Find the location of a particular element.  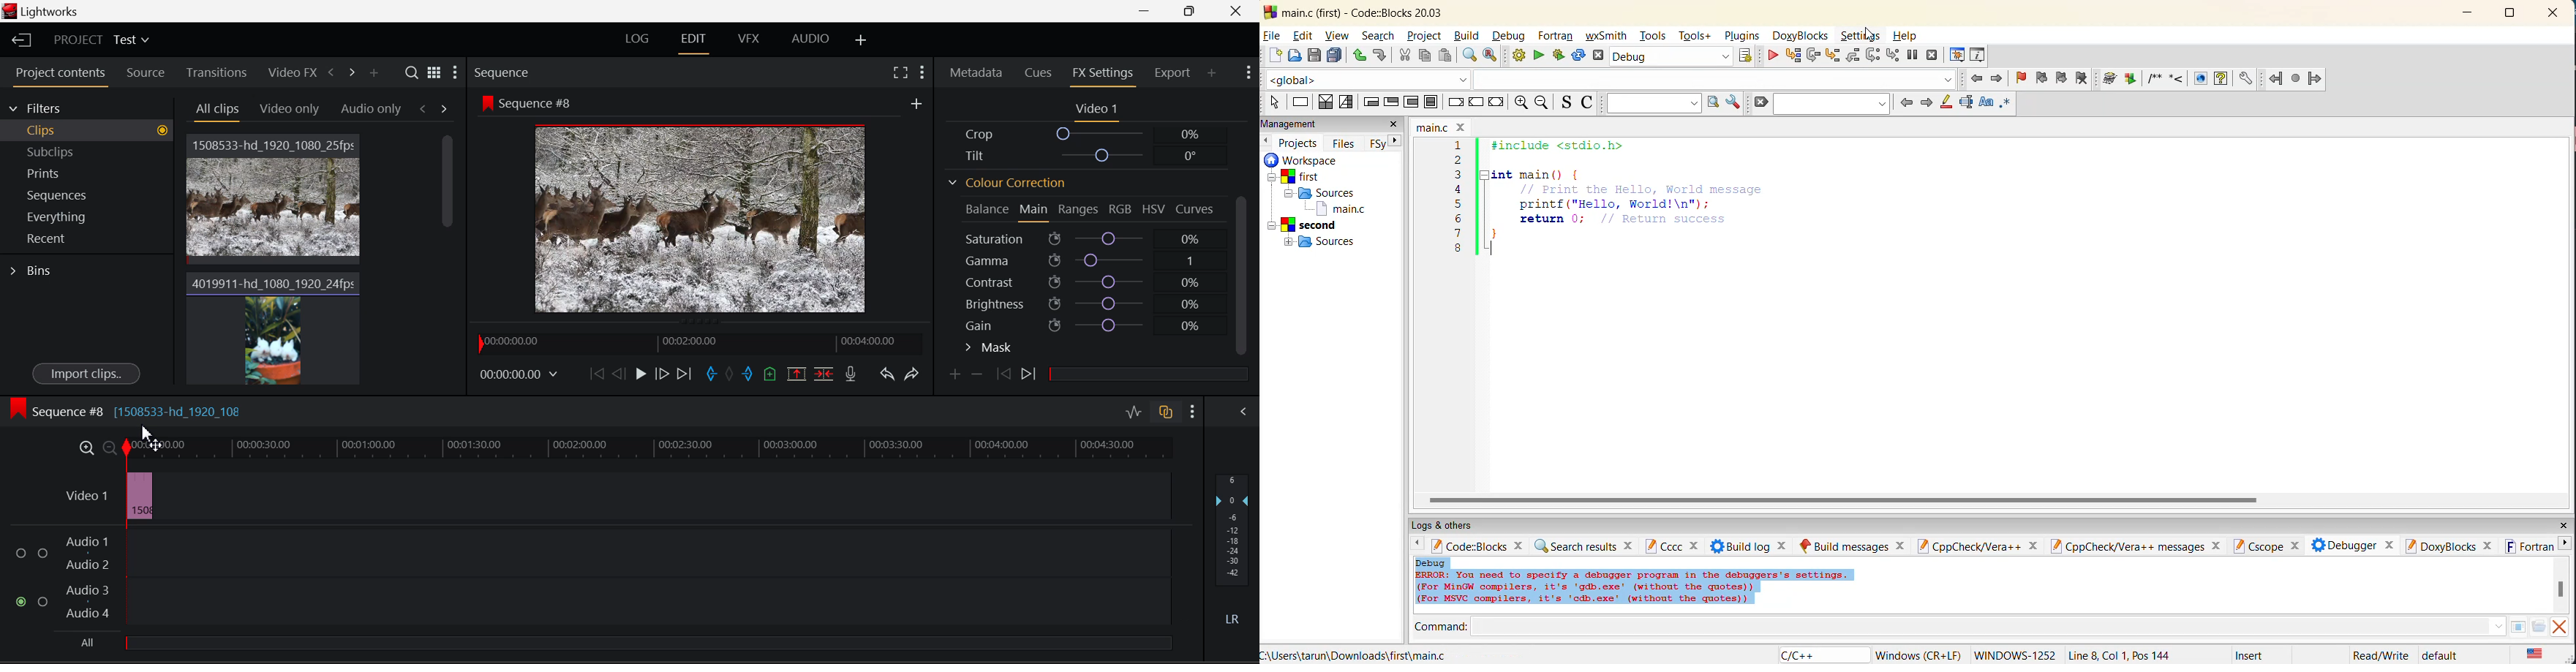

Crop is located at coordinates (1087, 135).